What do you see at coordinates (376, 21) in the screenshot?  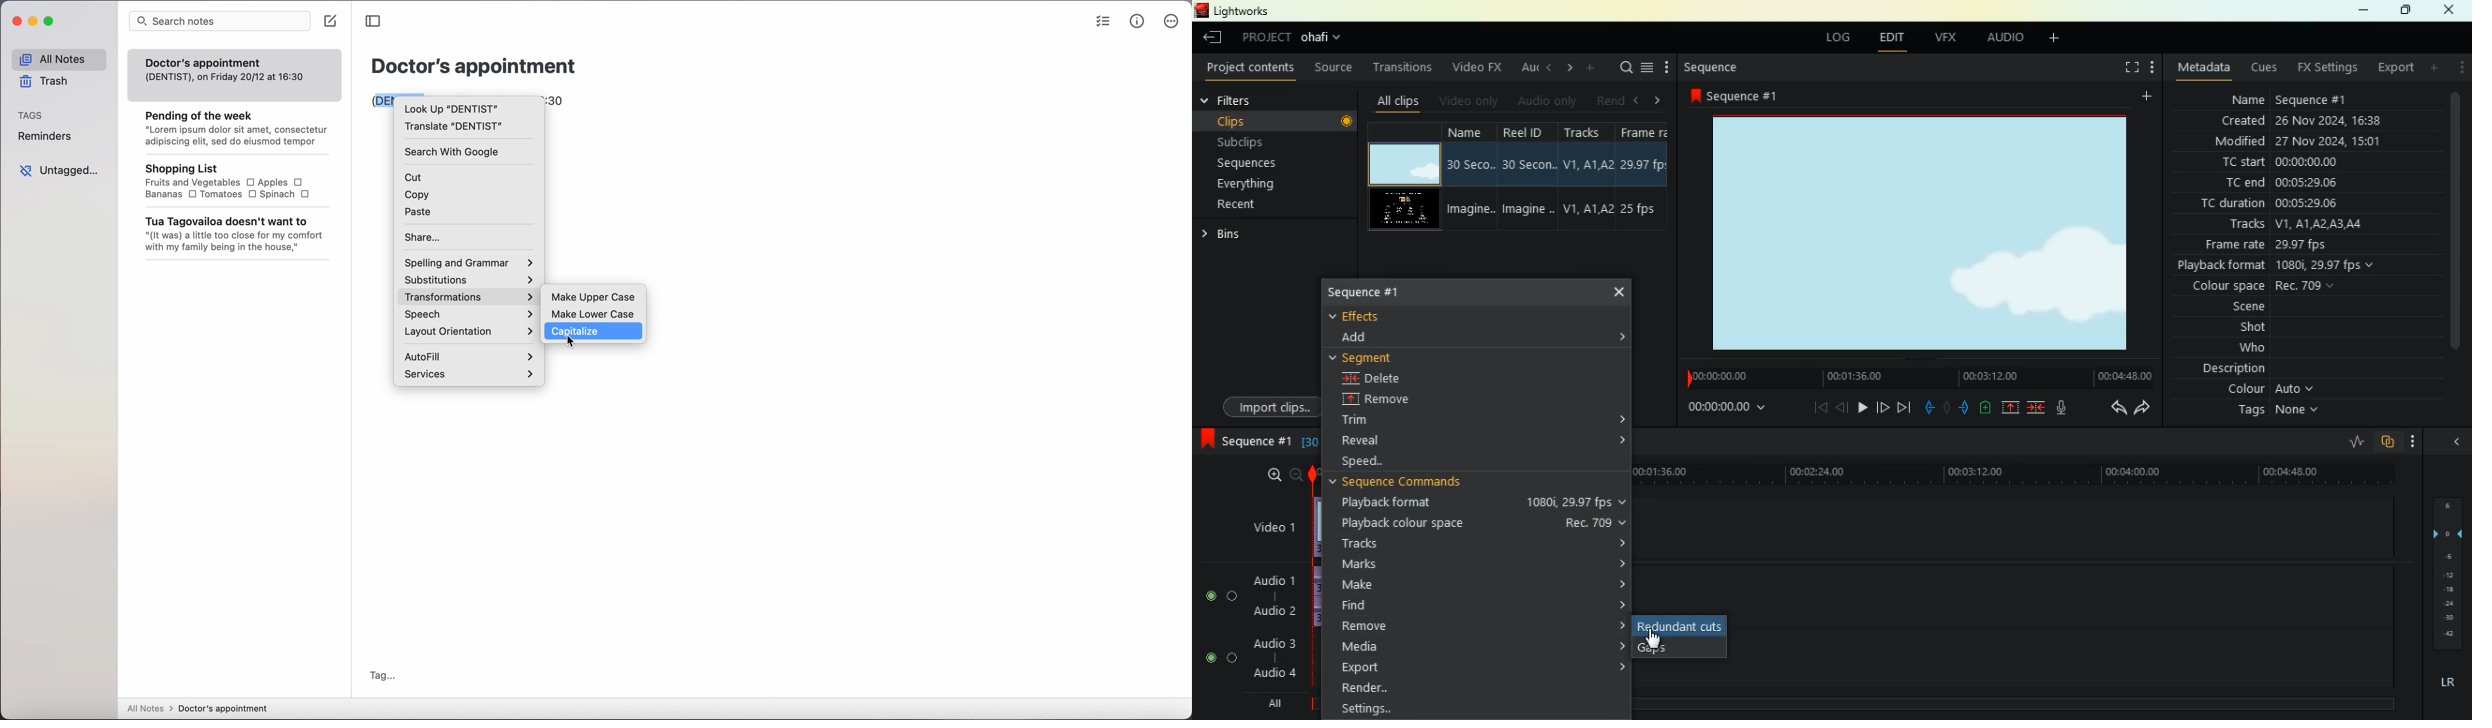 I see `toggle sidebar` at bounding box center [376, 21].